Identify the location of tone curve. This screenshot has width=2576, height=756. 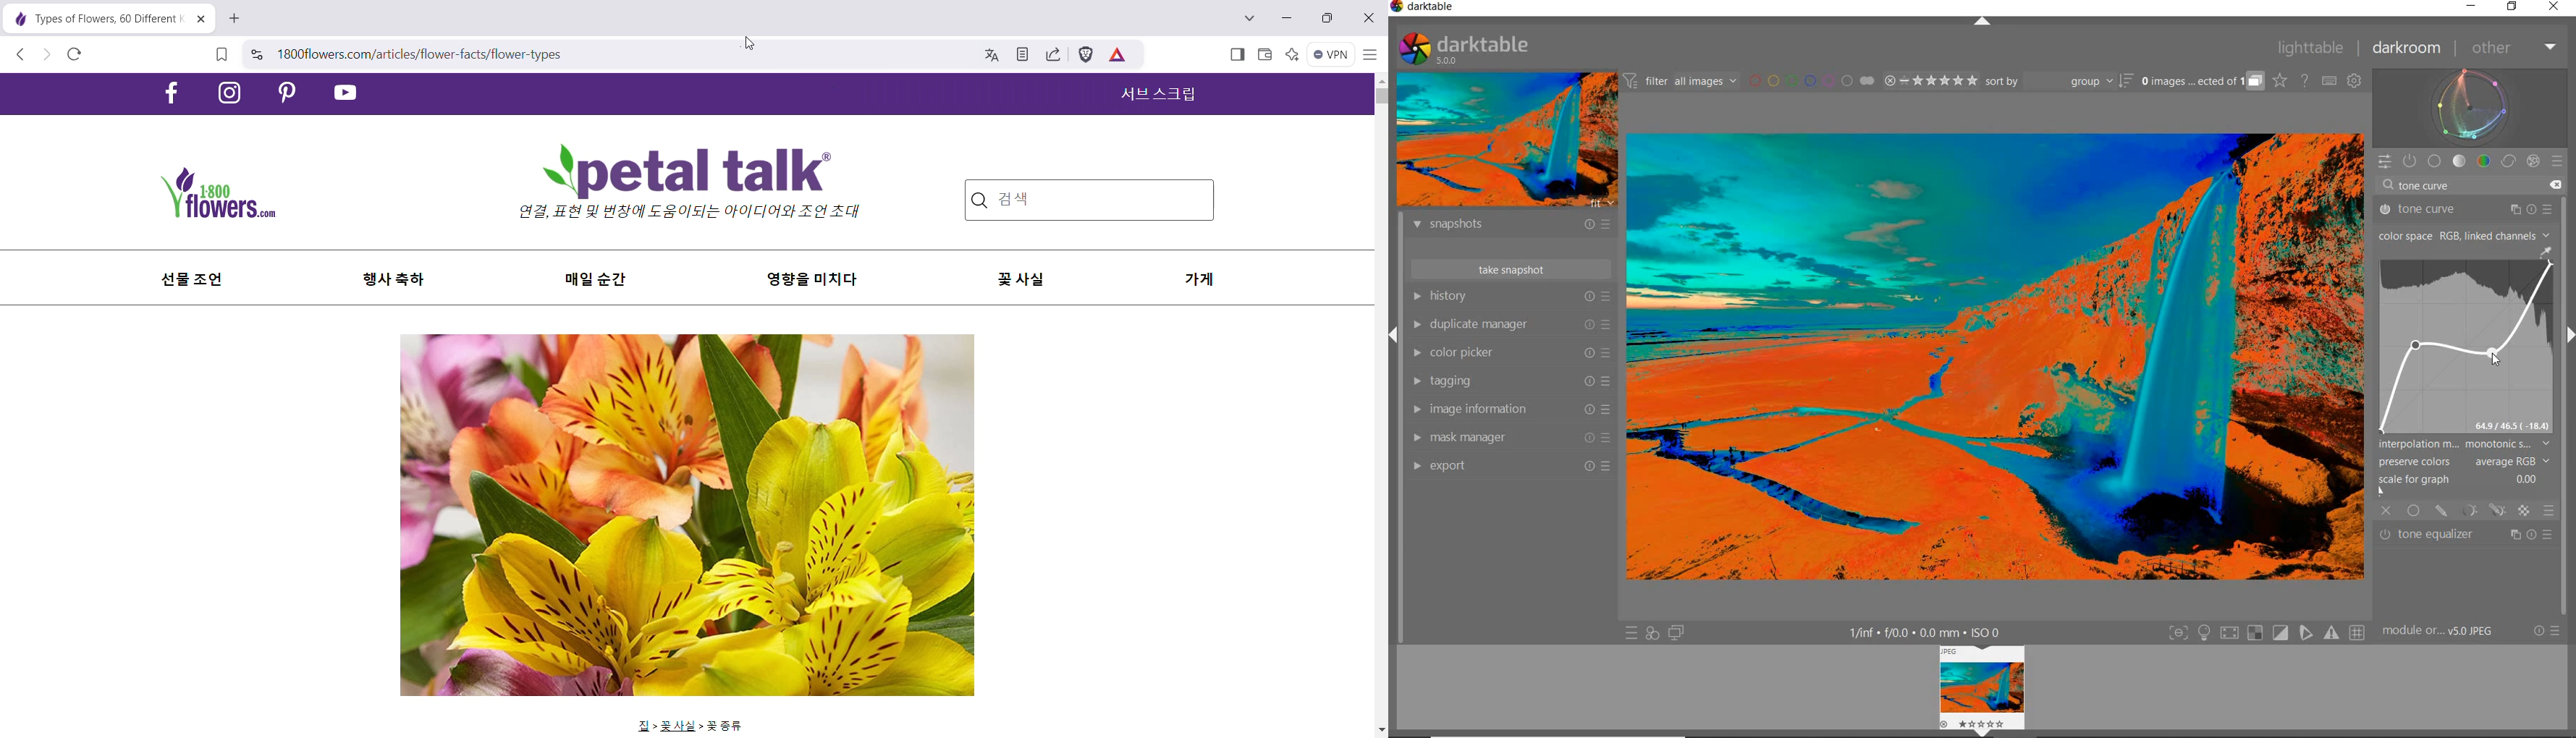
(2474, 184).